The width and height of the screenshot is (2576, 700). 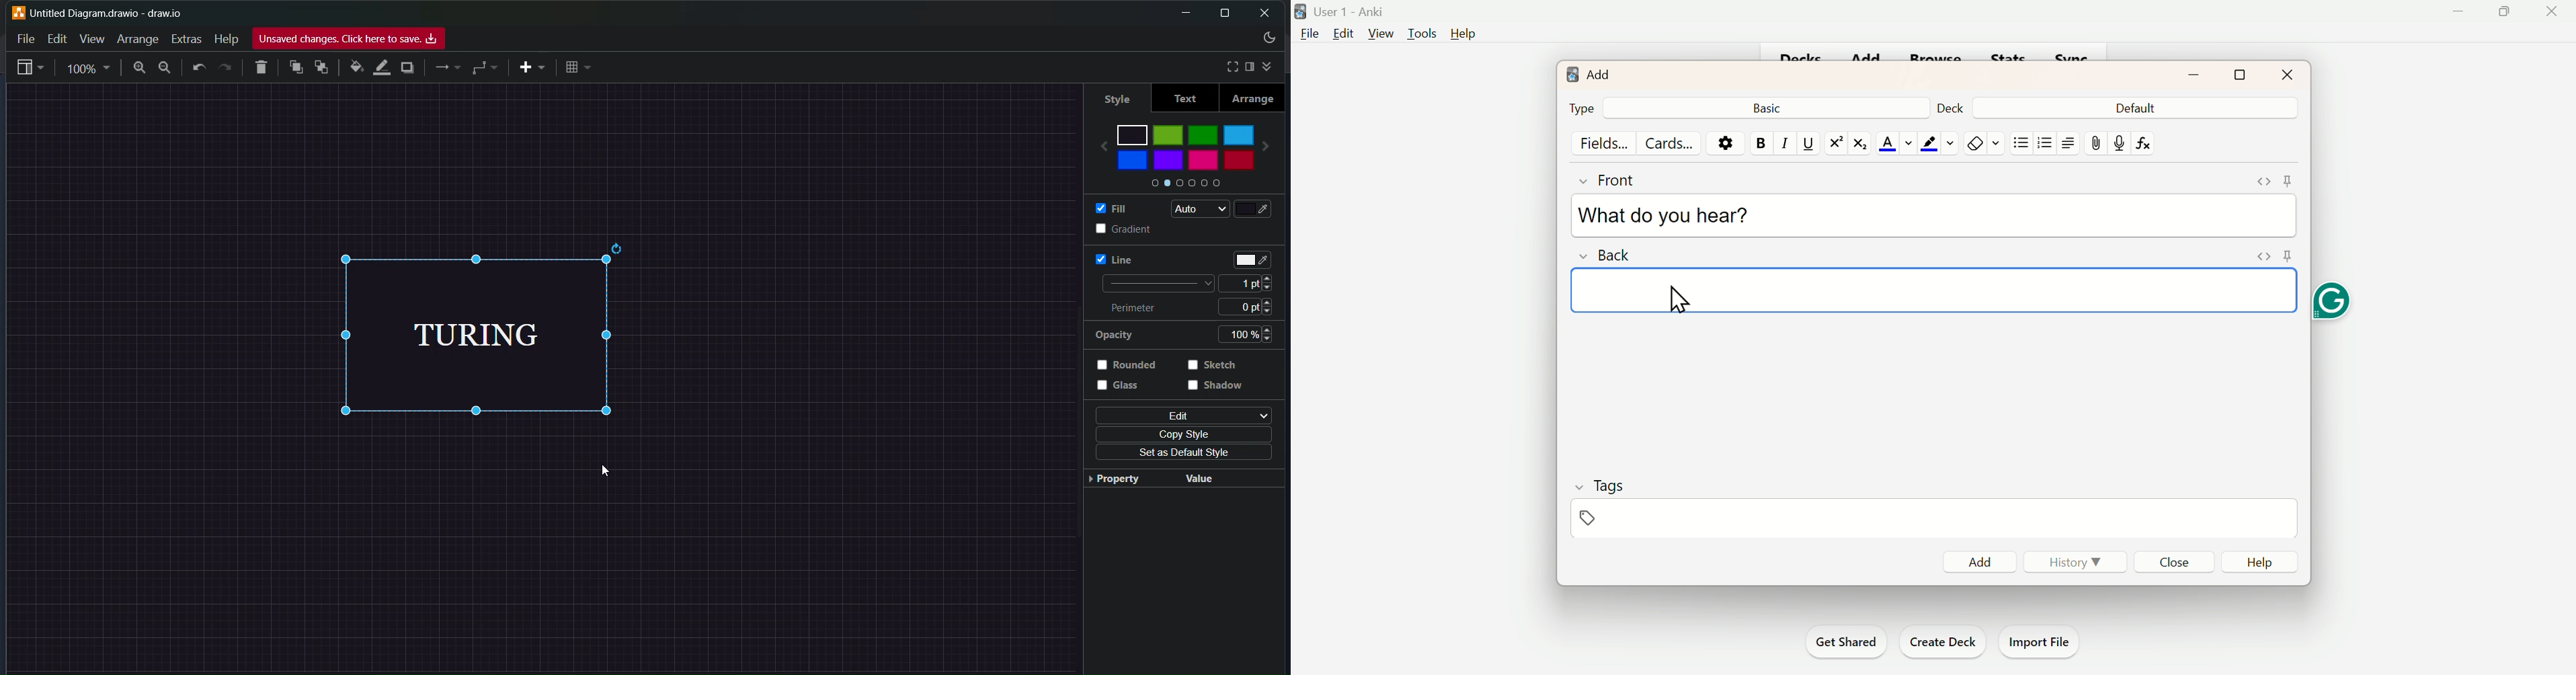 What do you see at coordinates (1723, 143) in the screenshot?
I see `Options` at bounding box center [1723, 143].